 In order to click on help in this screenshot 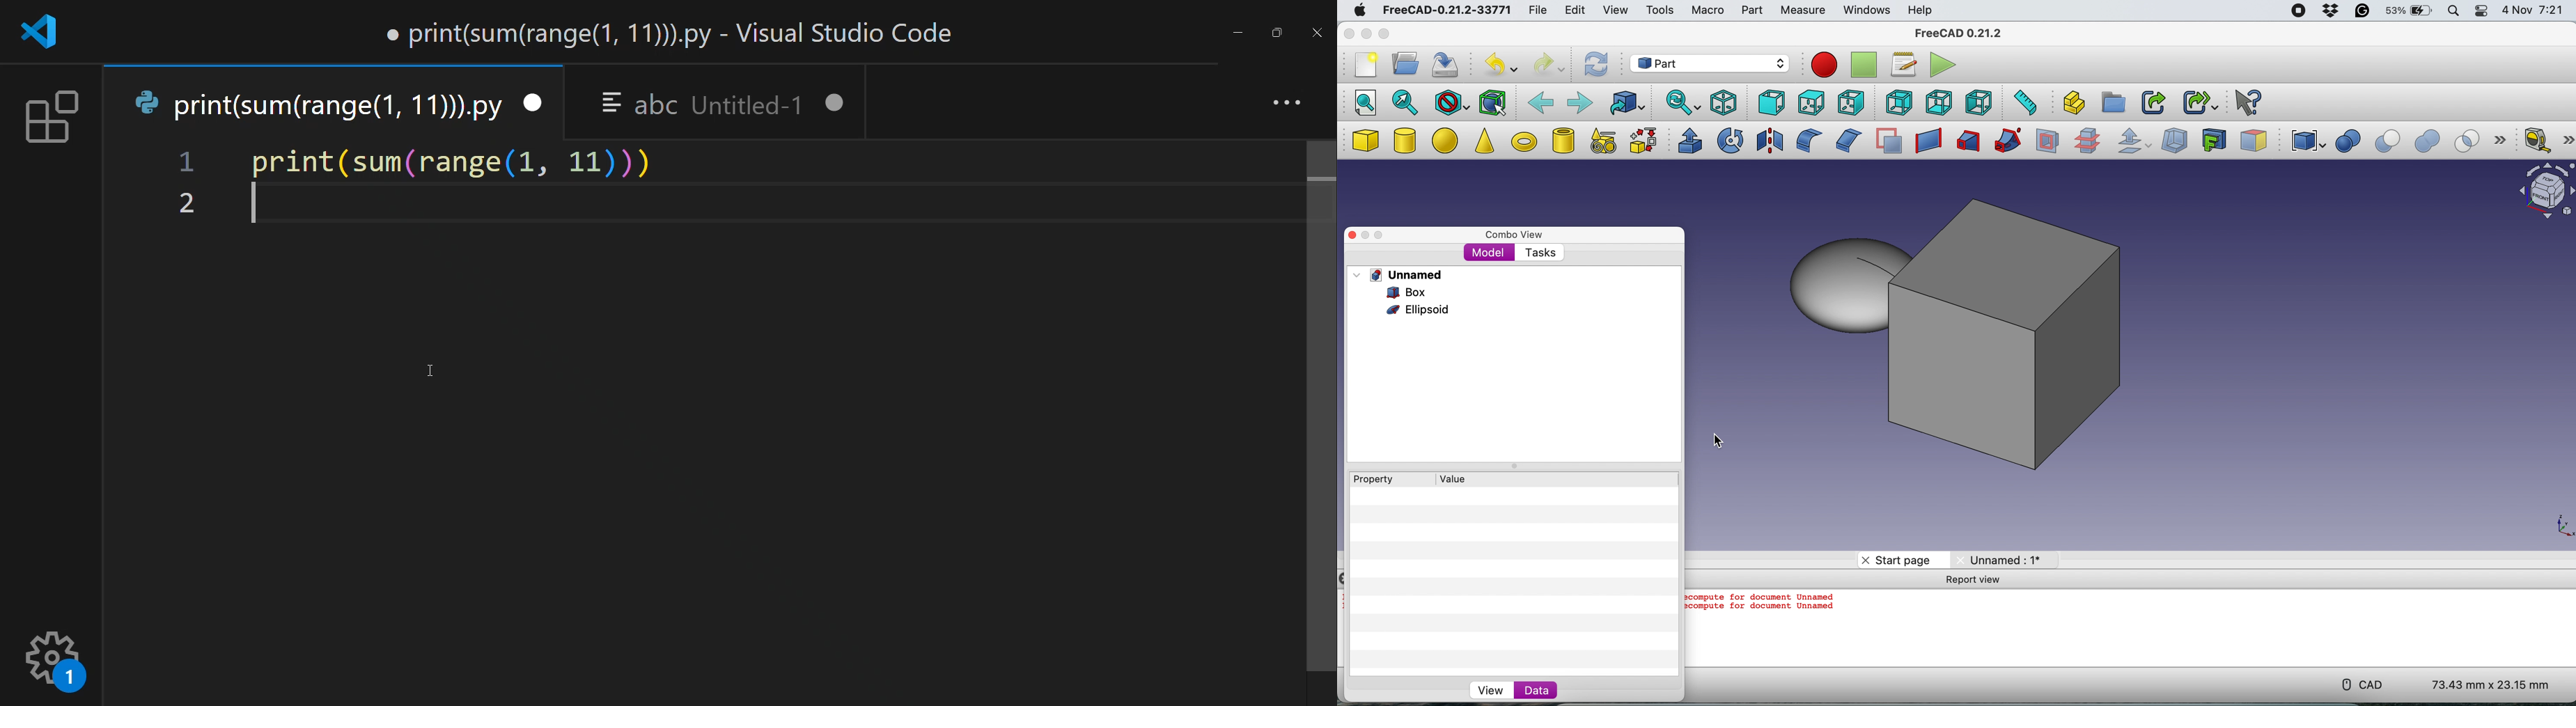, I will do `click(1919, 9)`.